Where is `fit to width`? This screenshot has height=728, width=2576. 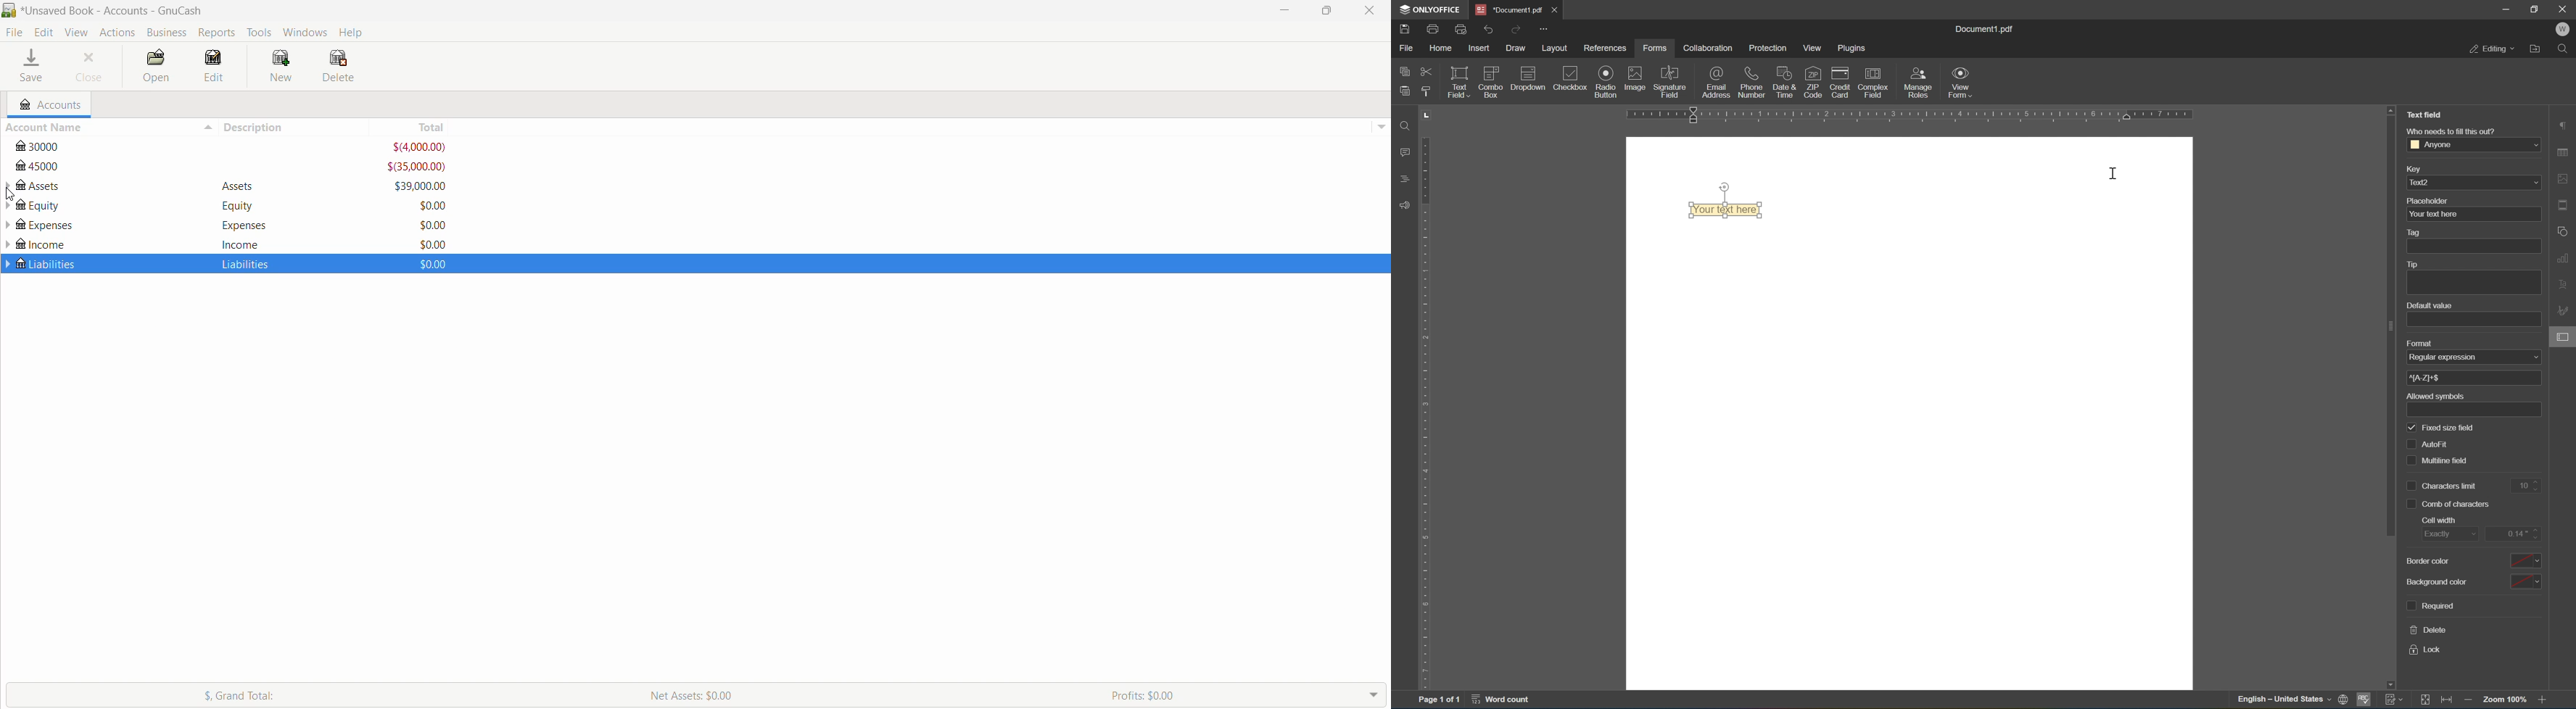 fit to width is located at coordinates (2447, 702).